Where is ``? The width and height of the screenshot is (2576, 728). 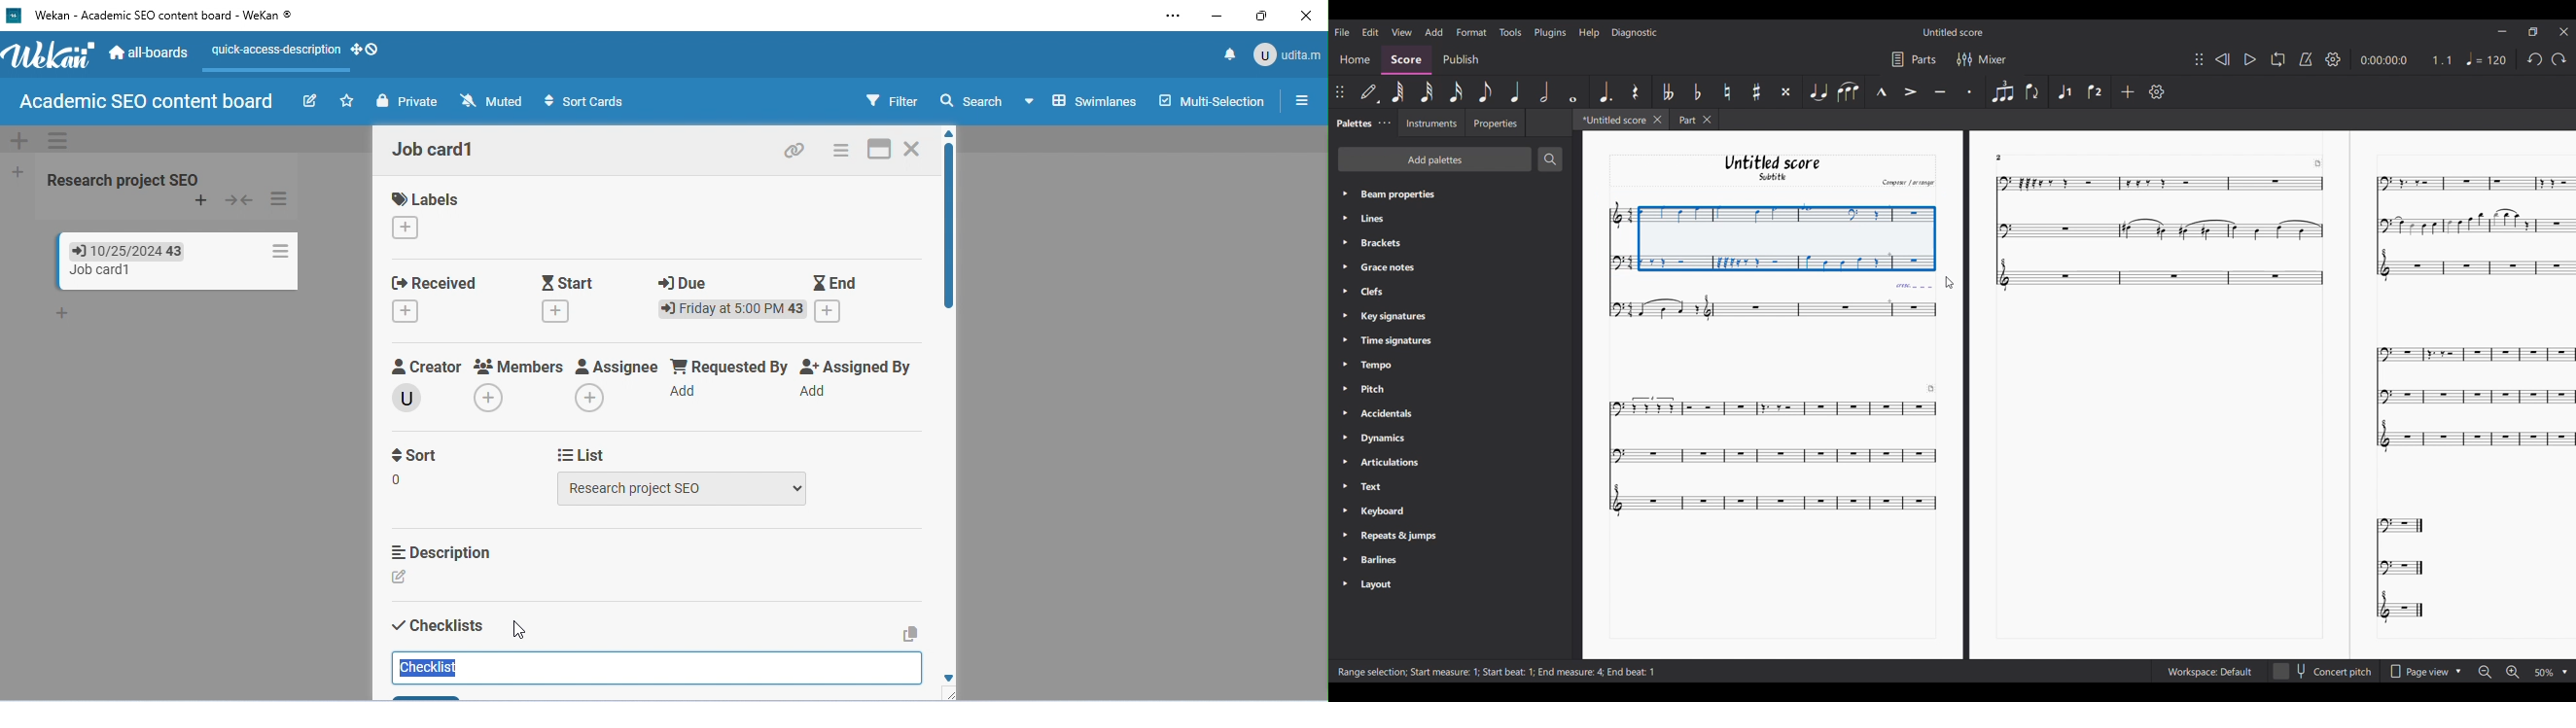  is located at coordinates (2397, 606).